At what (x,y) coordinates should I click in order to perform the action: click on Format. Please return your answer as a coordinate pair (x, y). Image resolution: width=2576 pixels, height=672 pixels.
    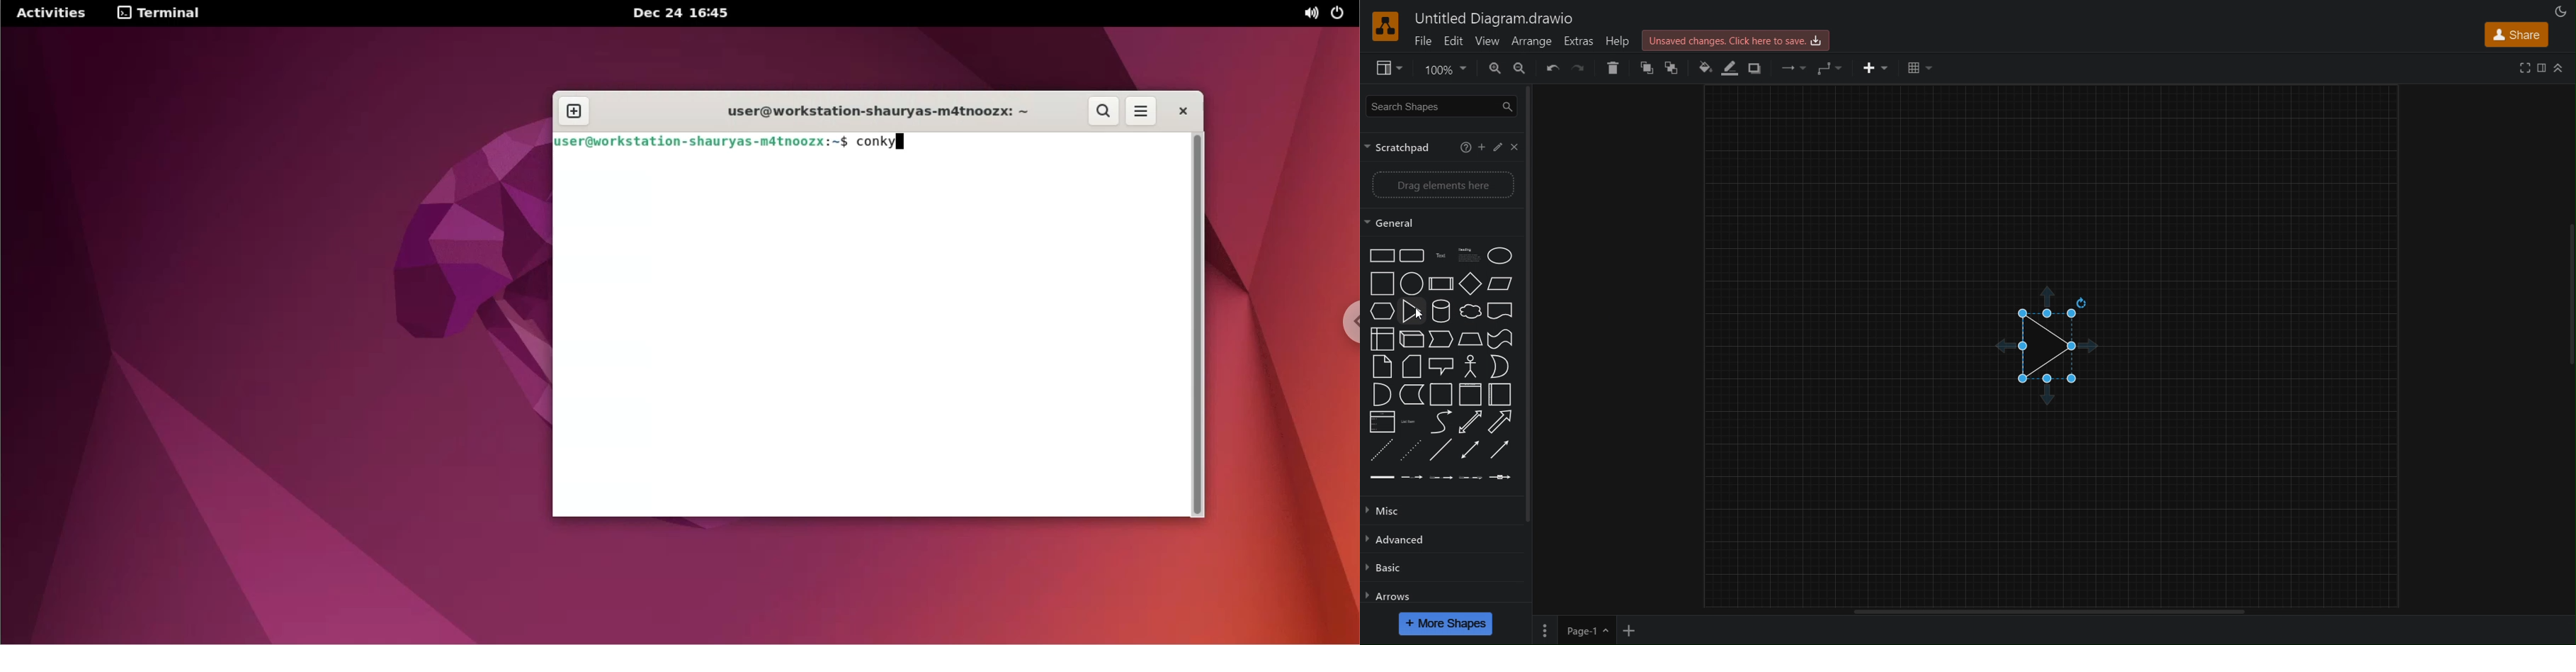
    Looking at the image, I should click on (2543, 67).